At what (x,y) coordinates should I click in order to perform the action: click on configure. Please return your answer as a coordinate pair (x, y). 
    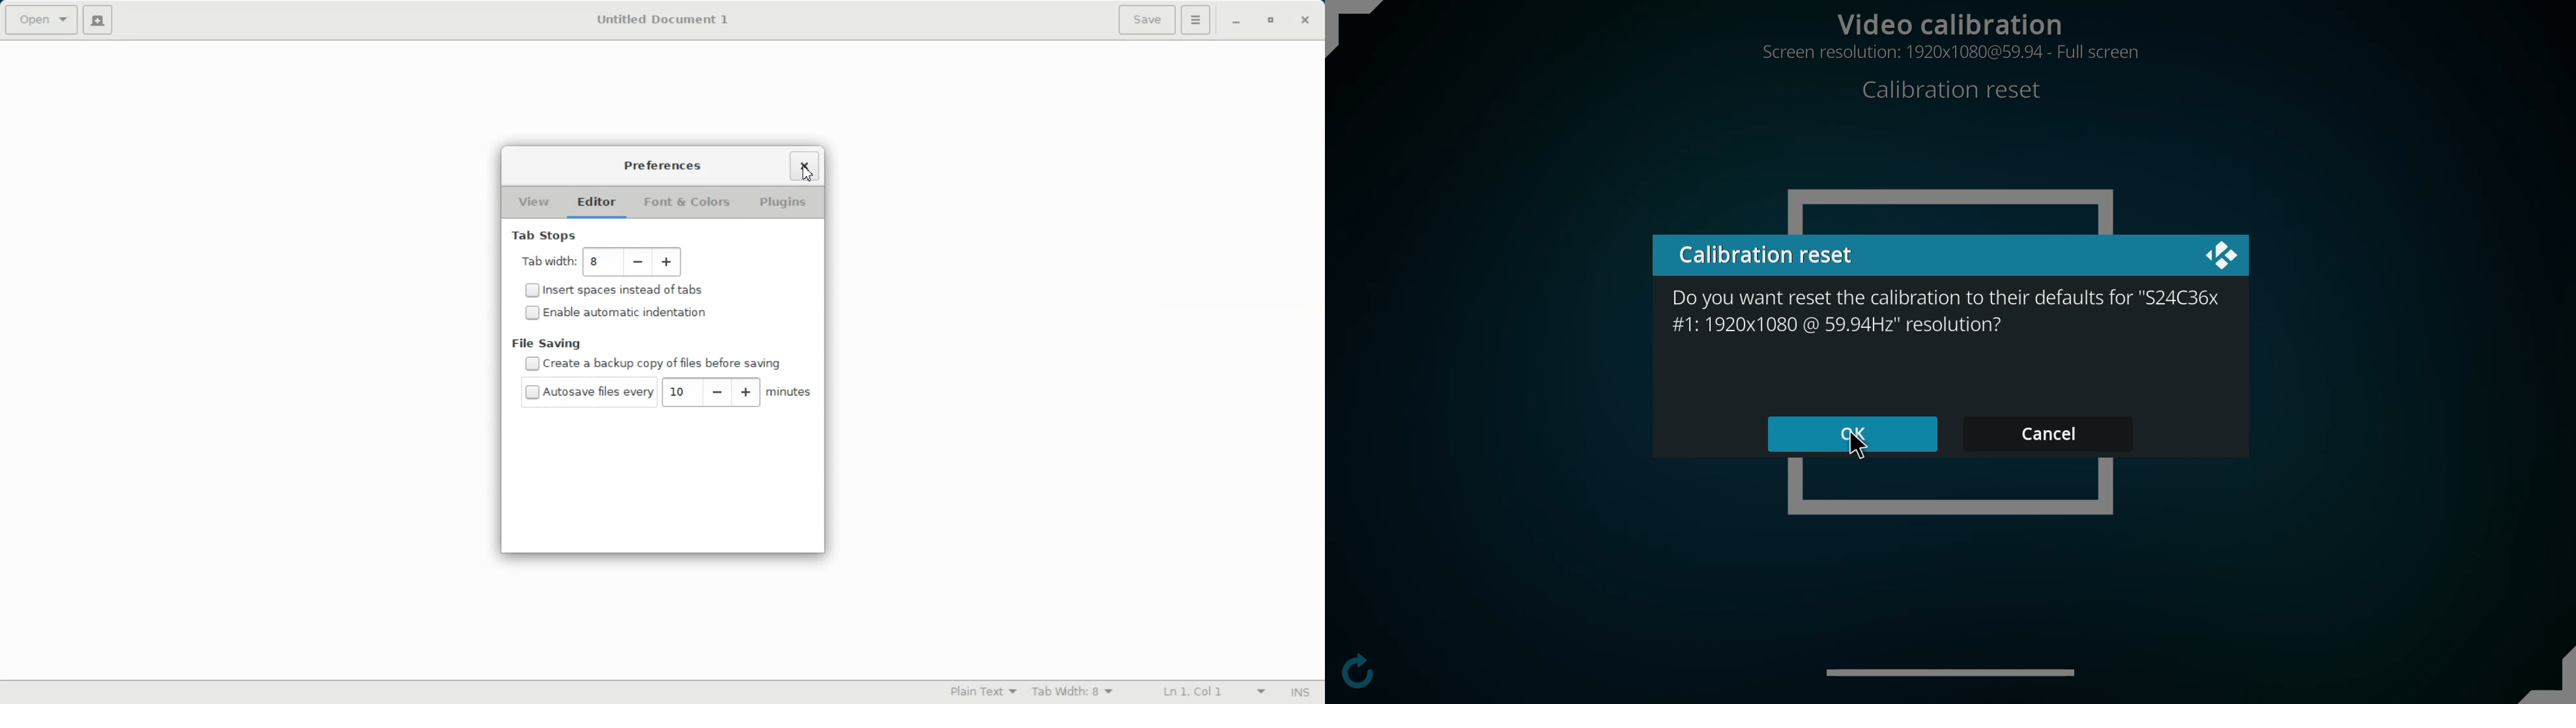
    Looking at the image, I should click on (1358, 673).